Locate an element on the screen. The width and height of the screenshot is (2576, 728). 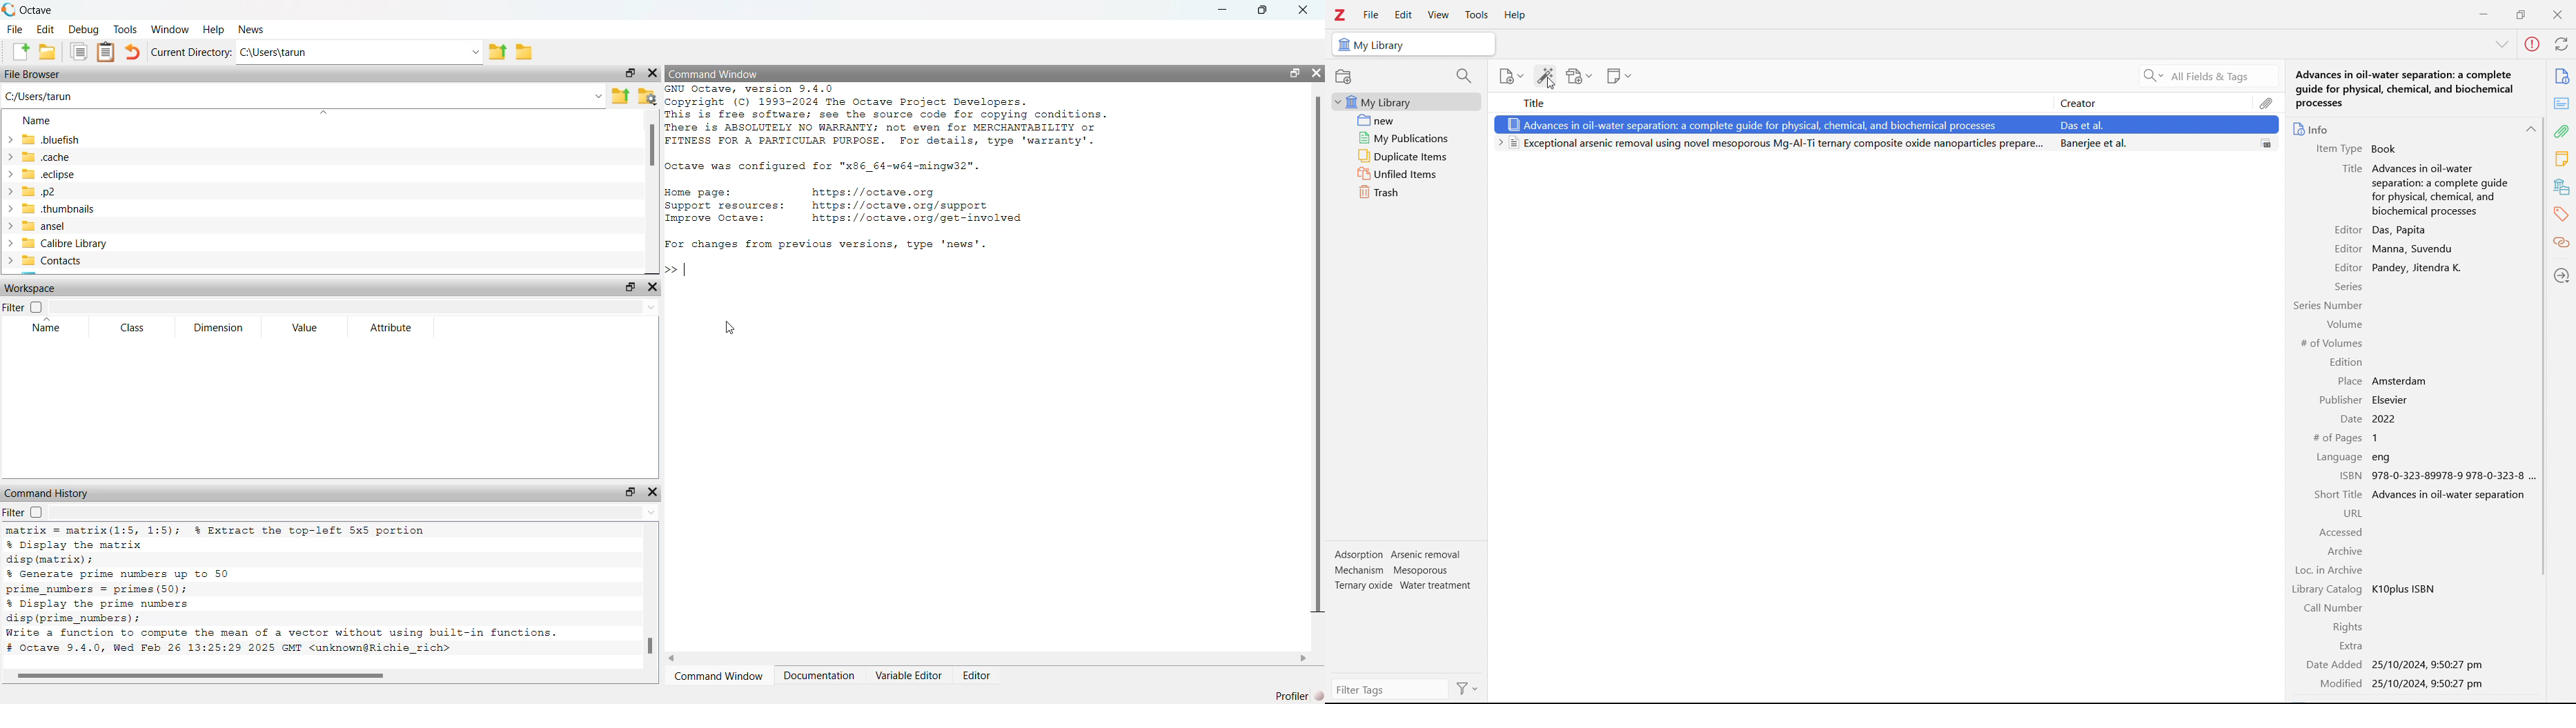
File Browser is located at coordinates (33, 75).